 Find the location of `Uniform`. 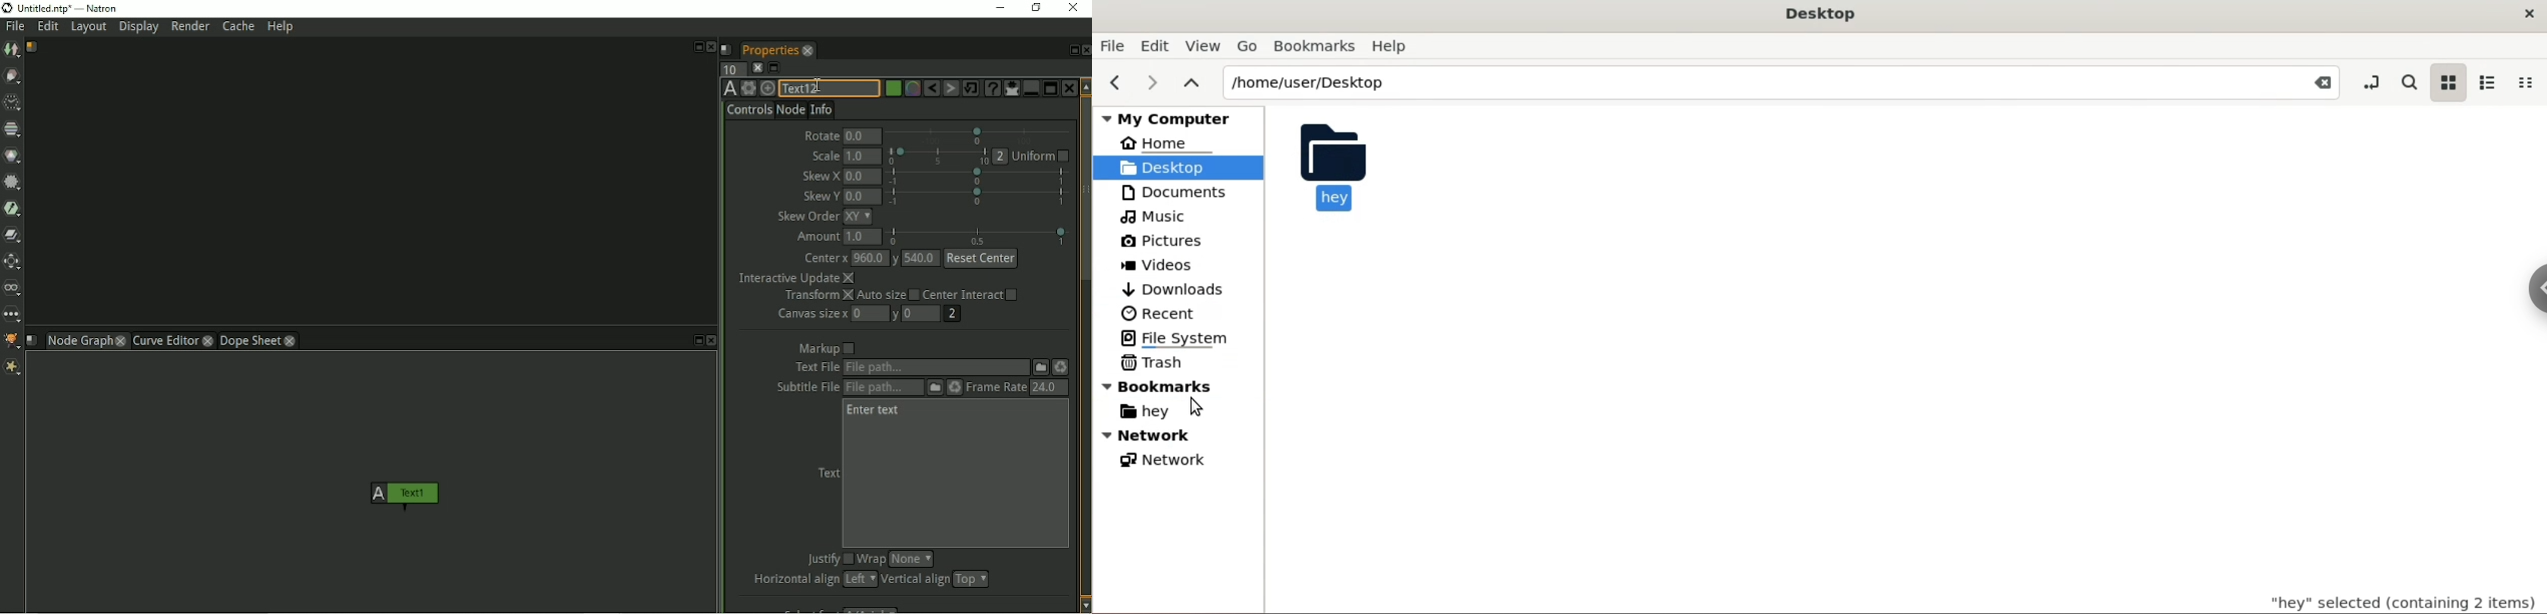

Uniform is located at coordinates (1041, 157).